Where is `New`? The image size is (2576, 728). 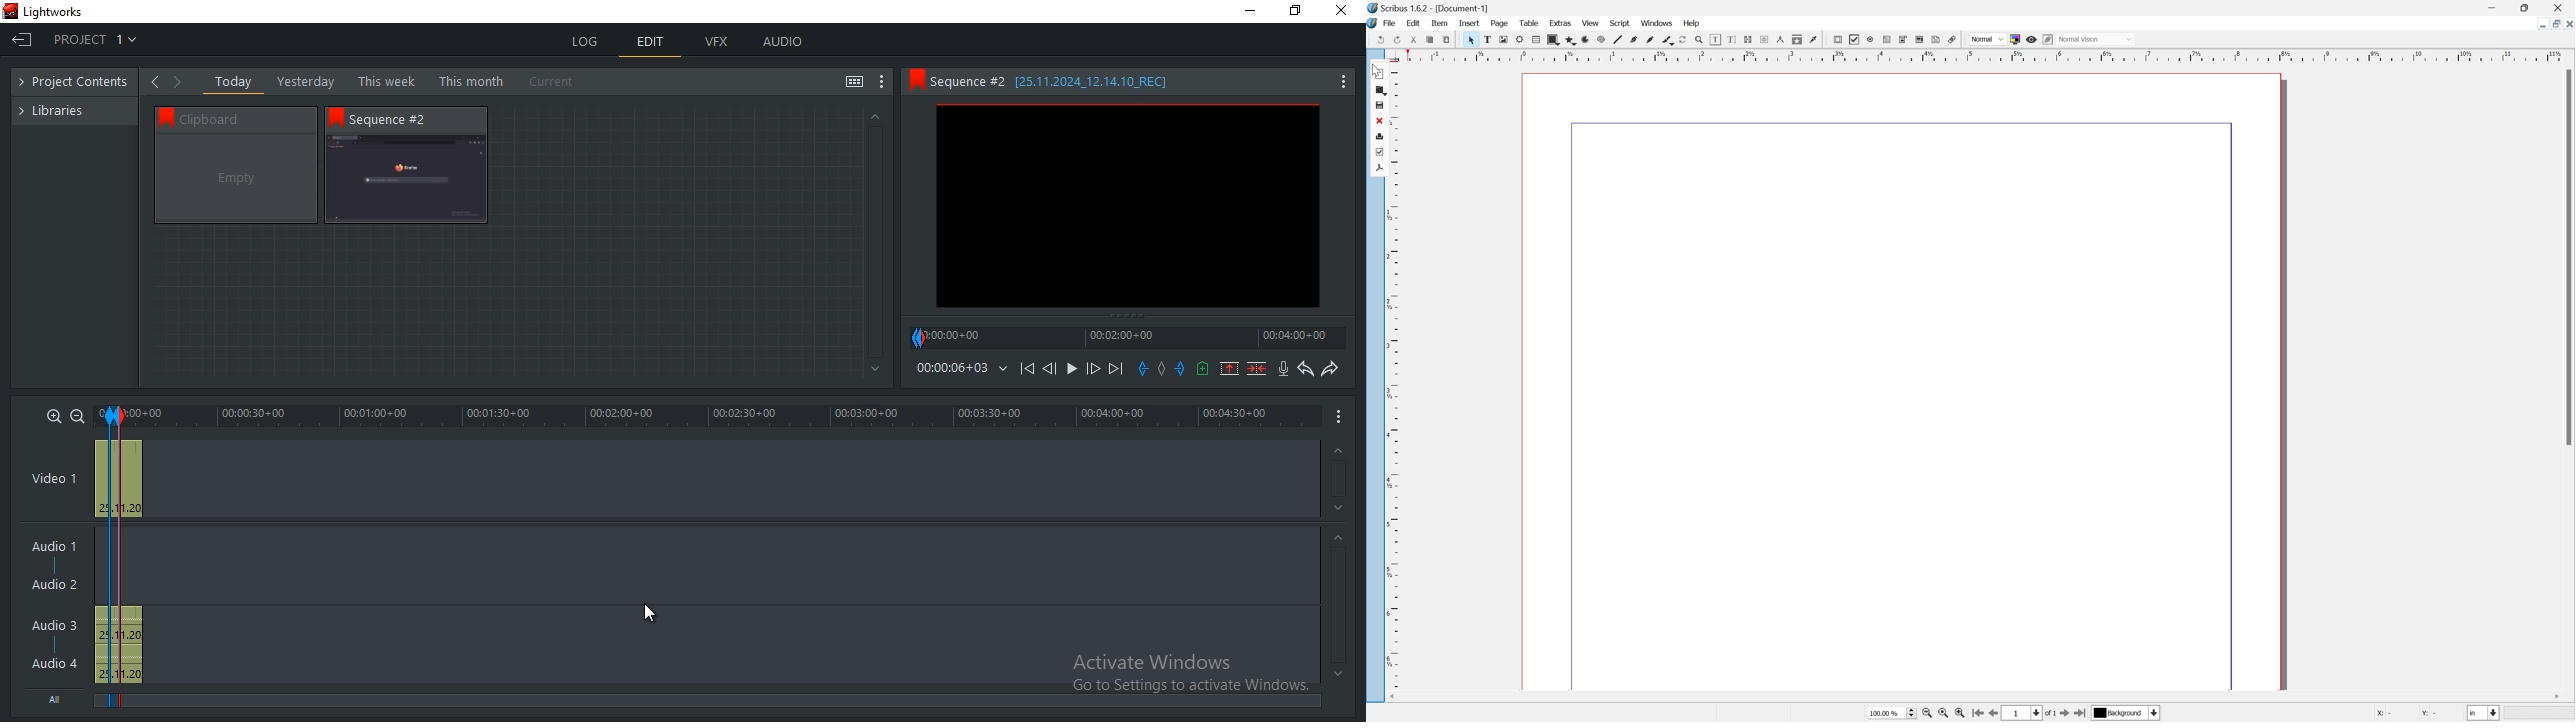 New is located at coordinates (1379, 73).